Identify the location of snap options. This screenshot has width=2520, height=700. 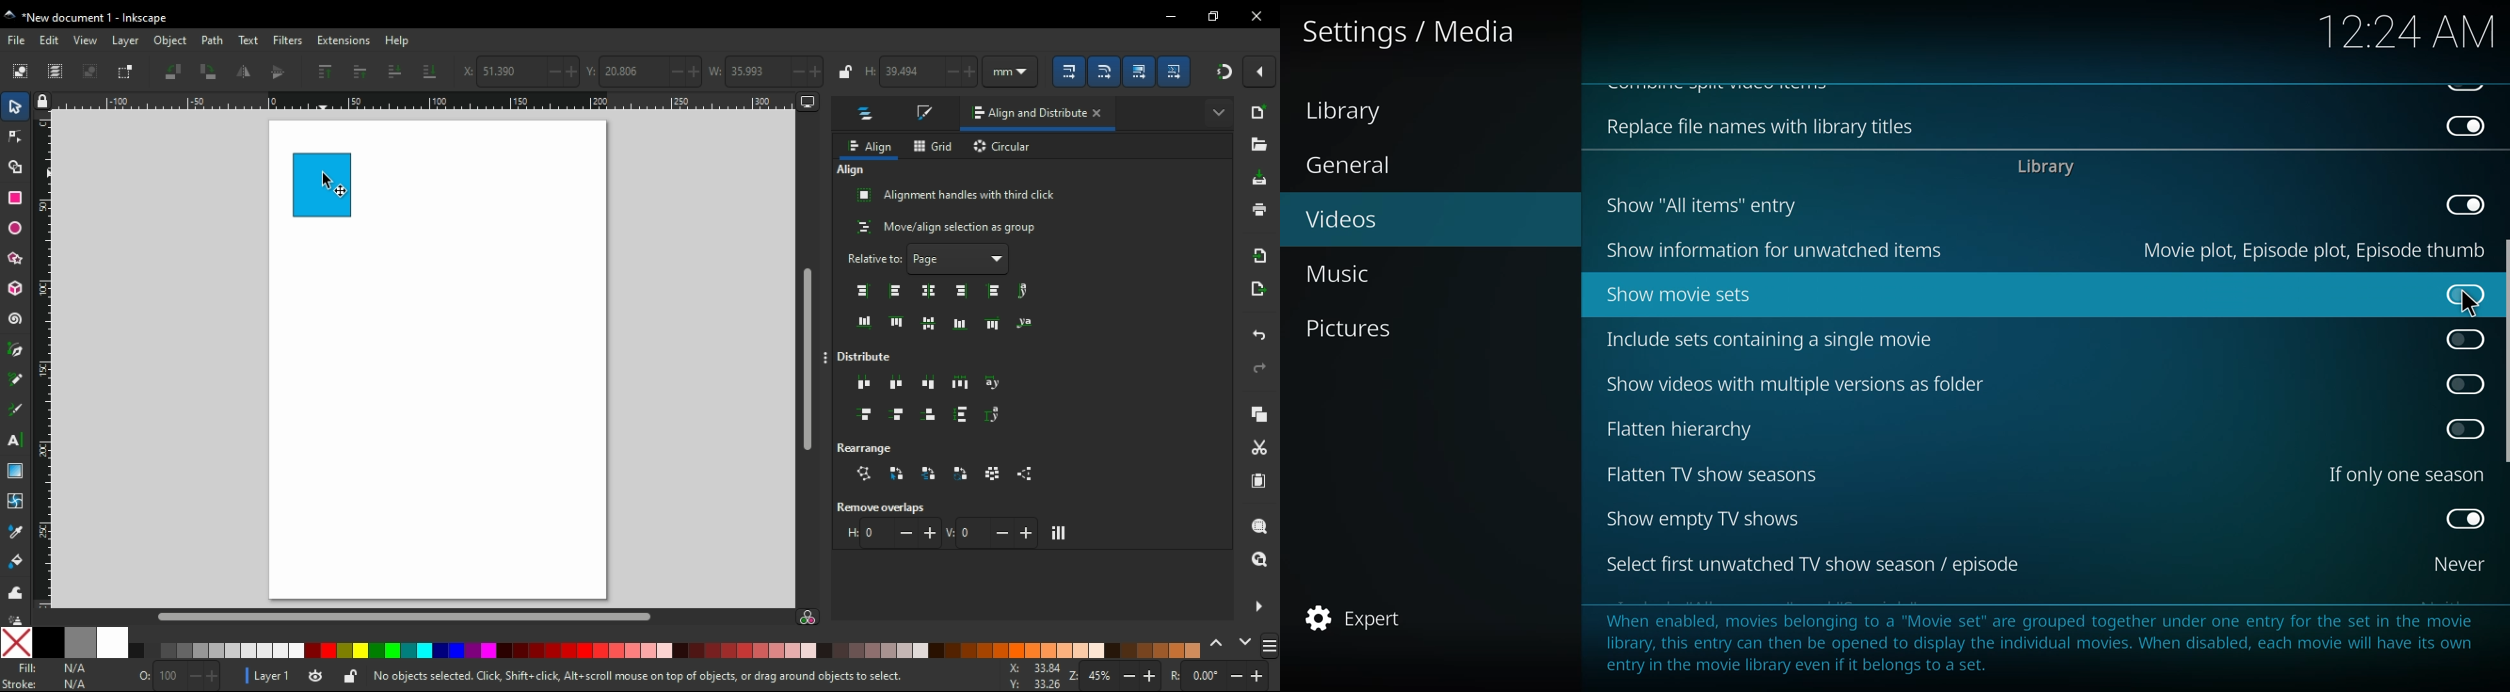
(1261, 72).